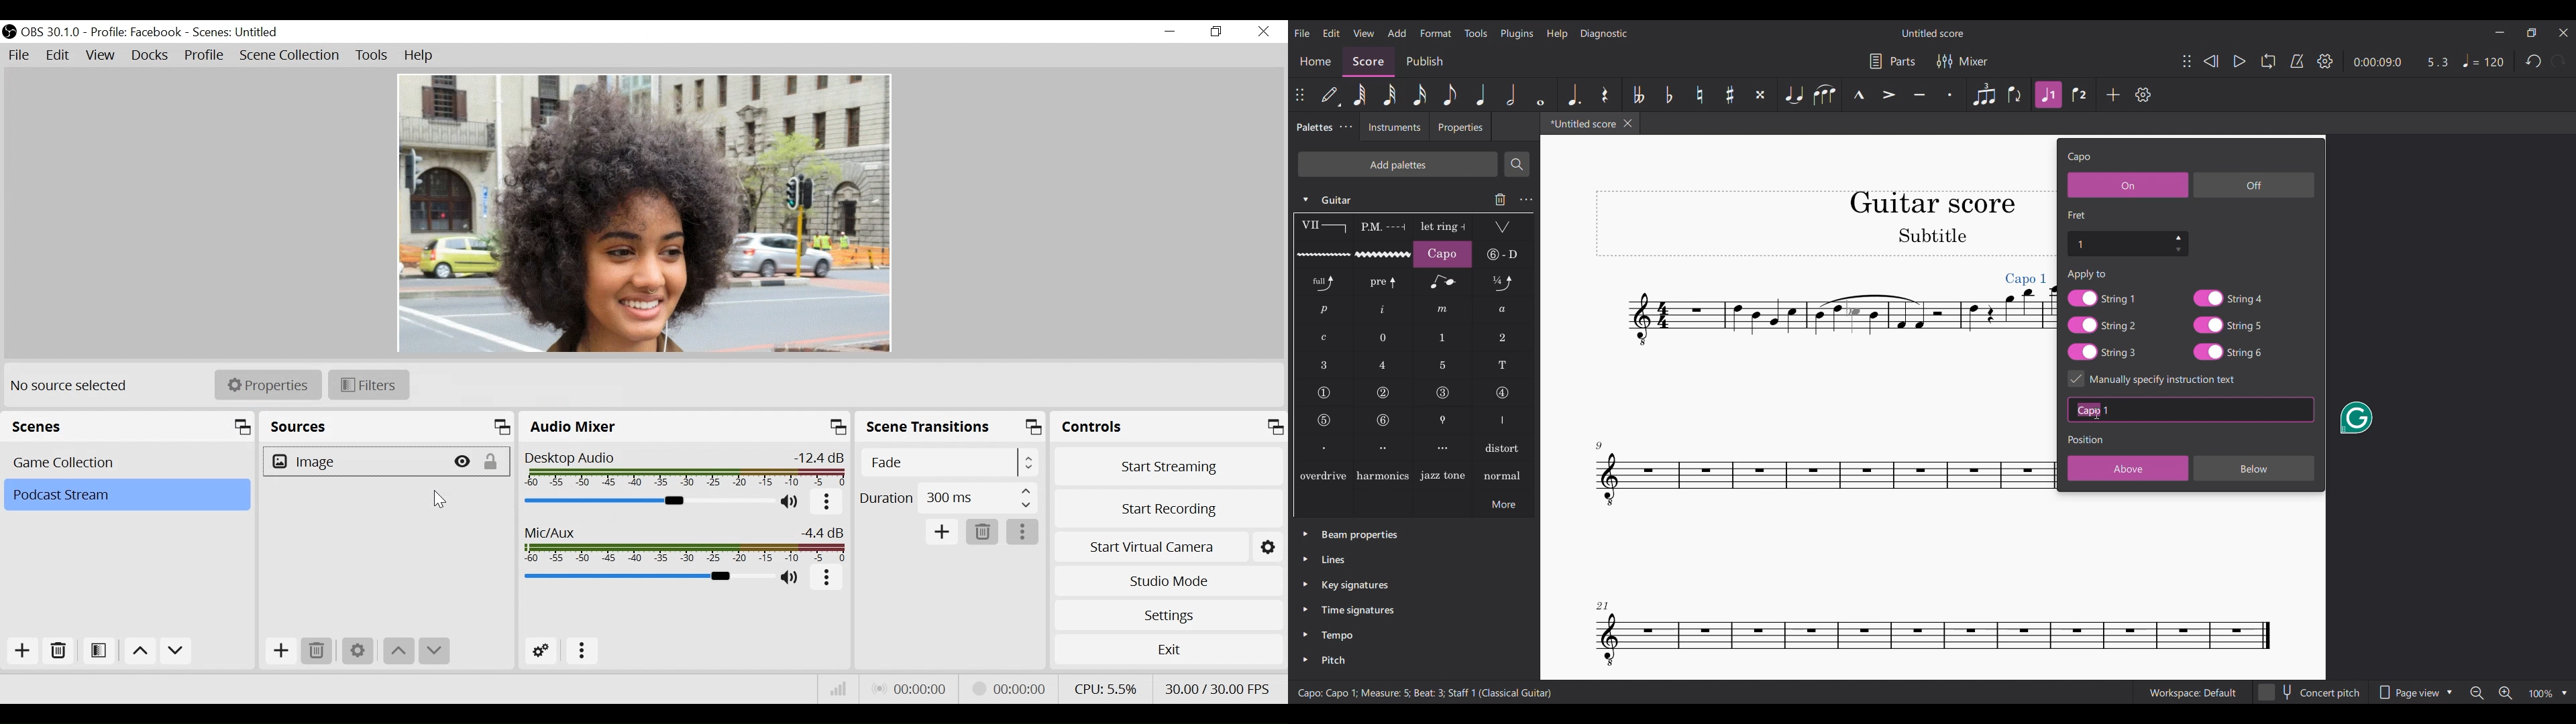  Describe the element at coordinates (2191, 410) in the screenshot. I see `Text box` at that location.